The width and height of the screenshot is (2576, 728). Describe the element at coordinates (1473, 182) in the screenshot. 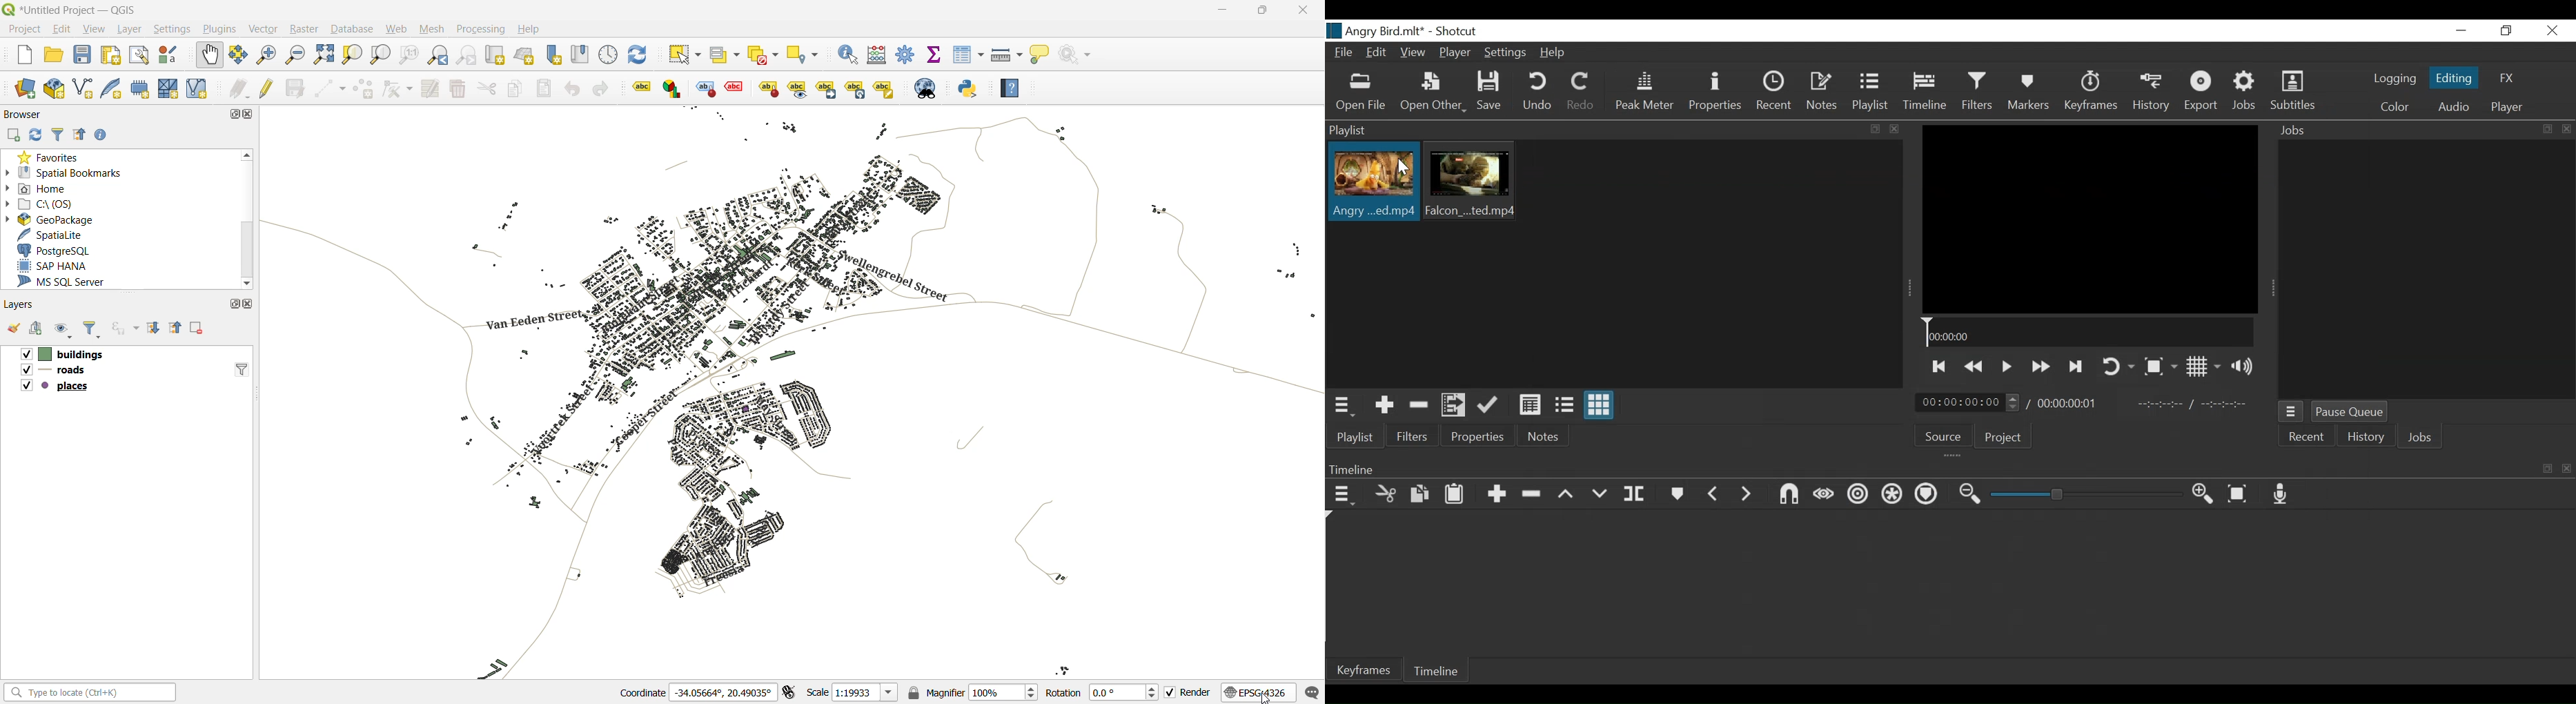

I see `Clip` at that location.